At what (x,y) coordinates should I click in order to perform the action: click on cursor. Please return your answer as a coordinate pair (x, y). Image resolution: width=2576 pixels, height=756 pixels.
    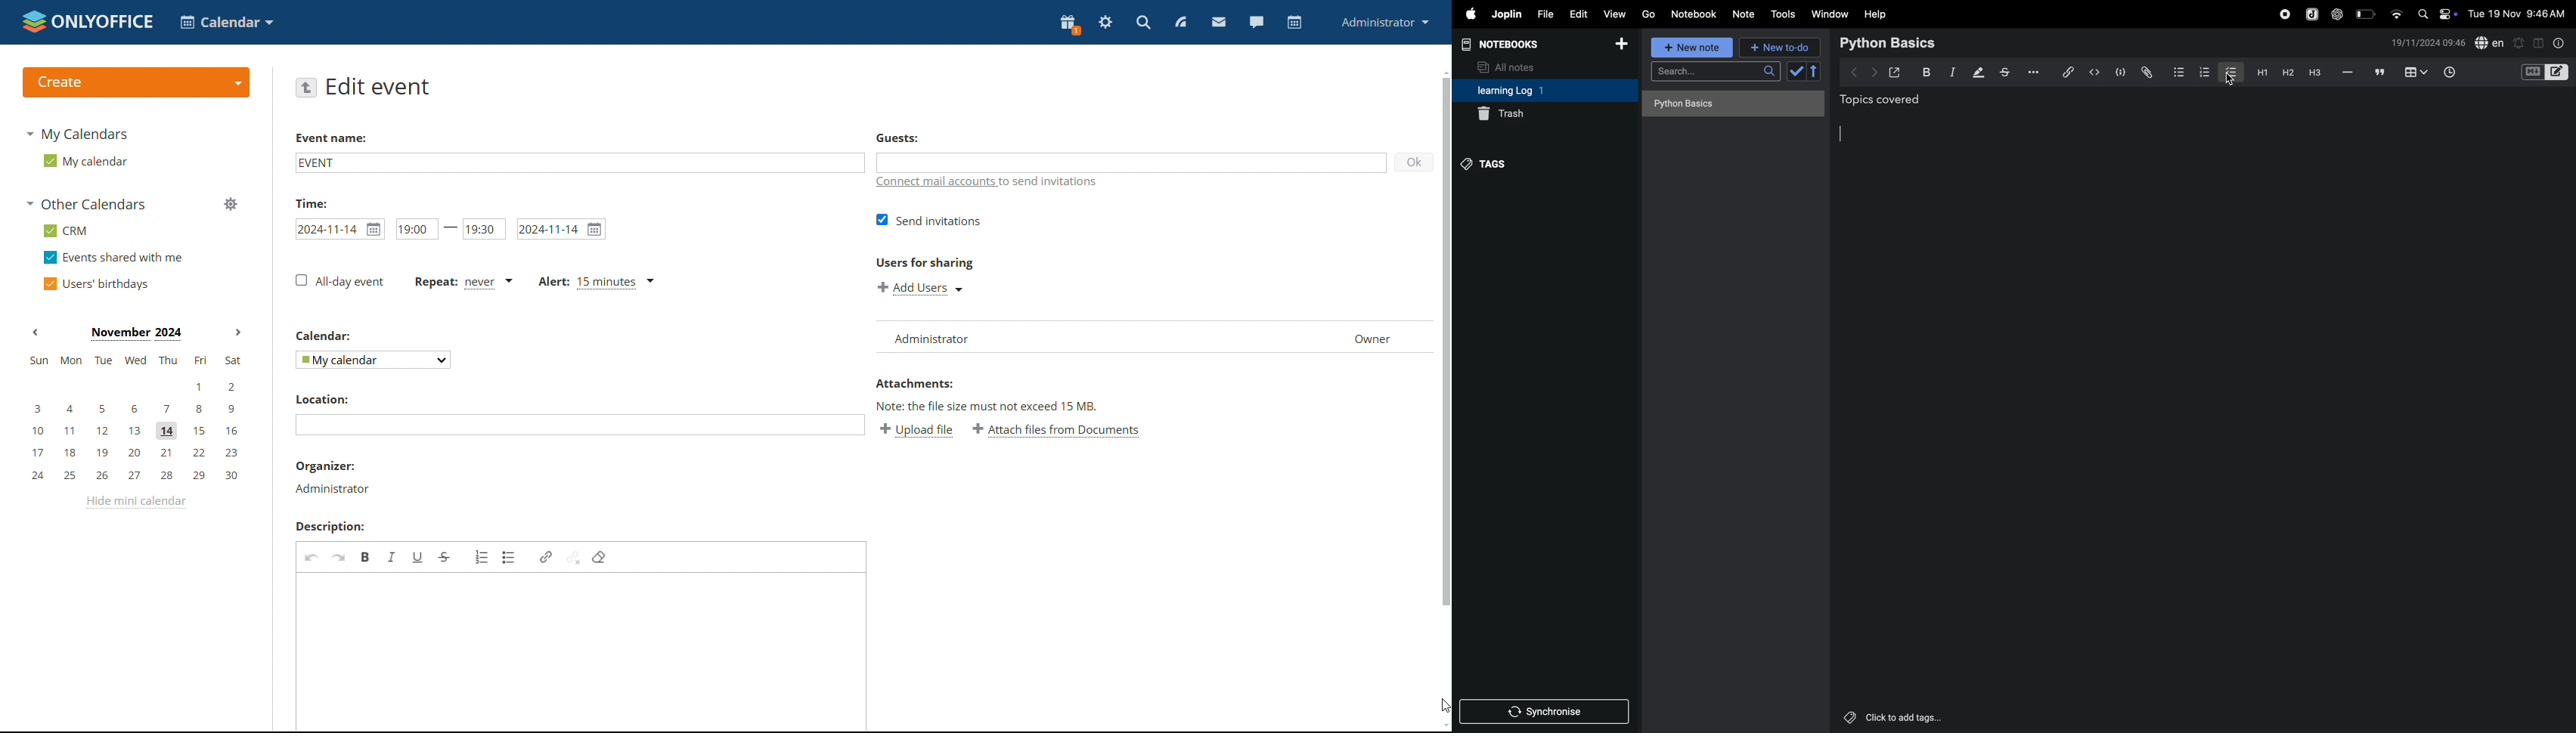
    Looking at the image, I should click on (1847, 133).